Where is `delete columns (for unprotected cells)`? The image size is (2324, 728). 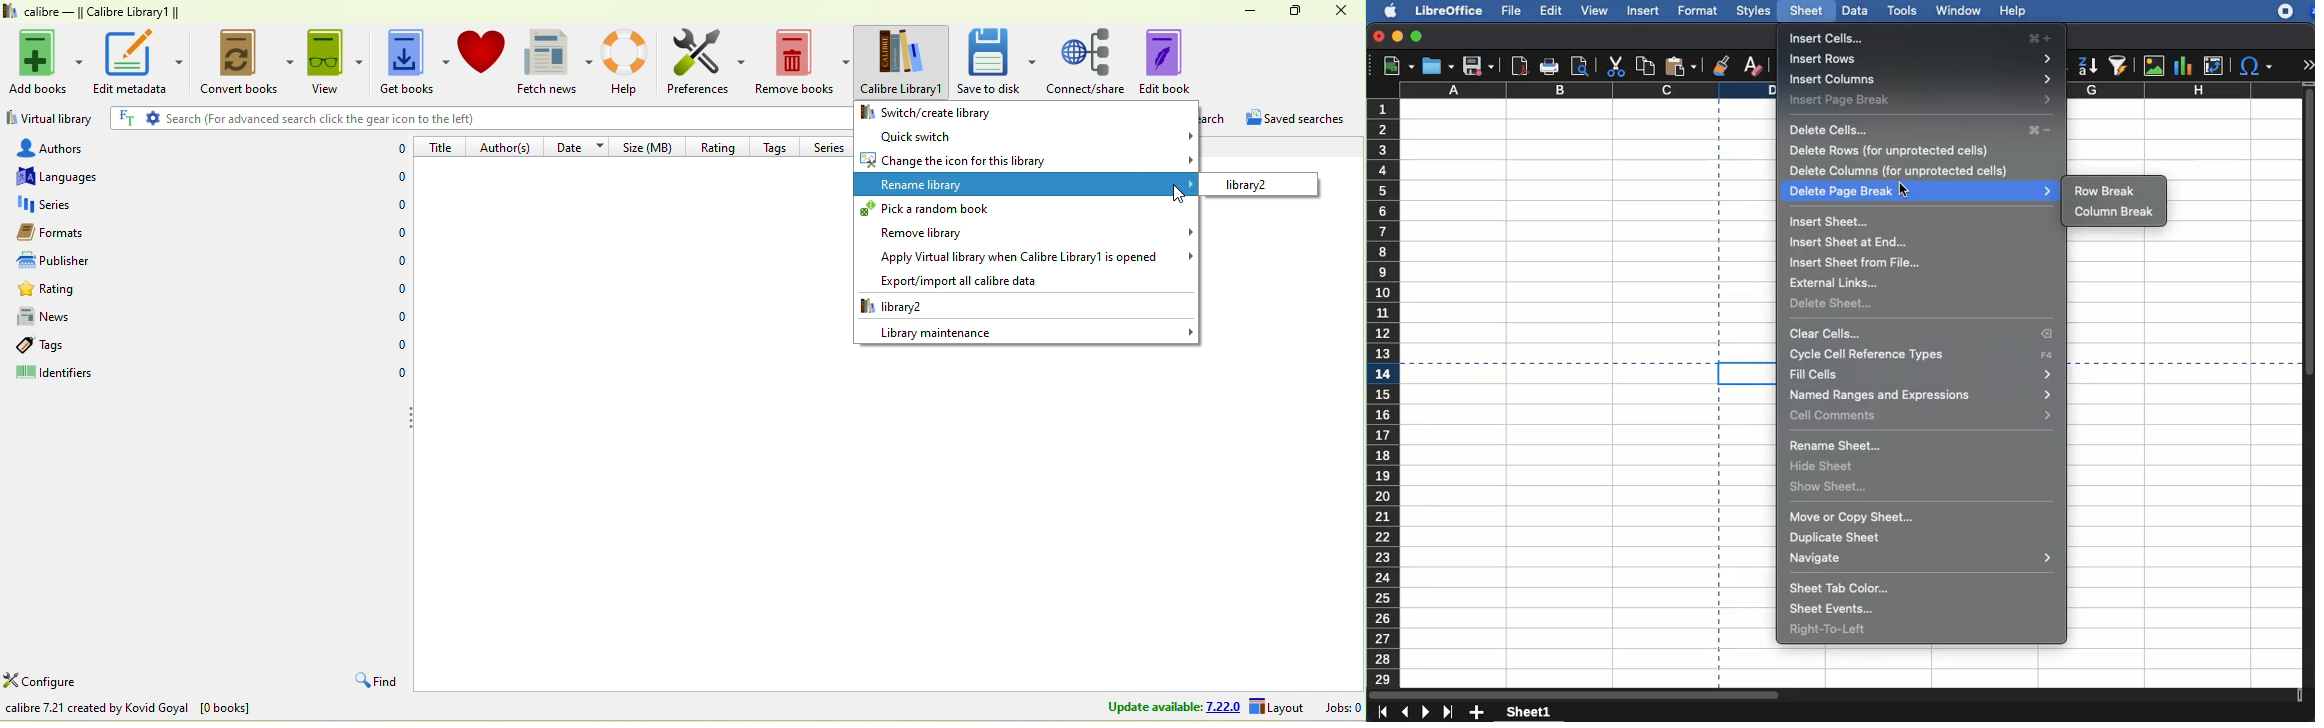 delete columns (for unprotected cells) is located at coordinates (1898, 170).